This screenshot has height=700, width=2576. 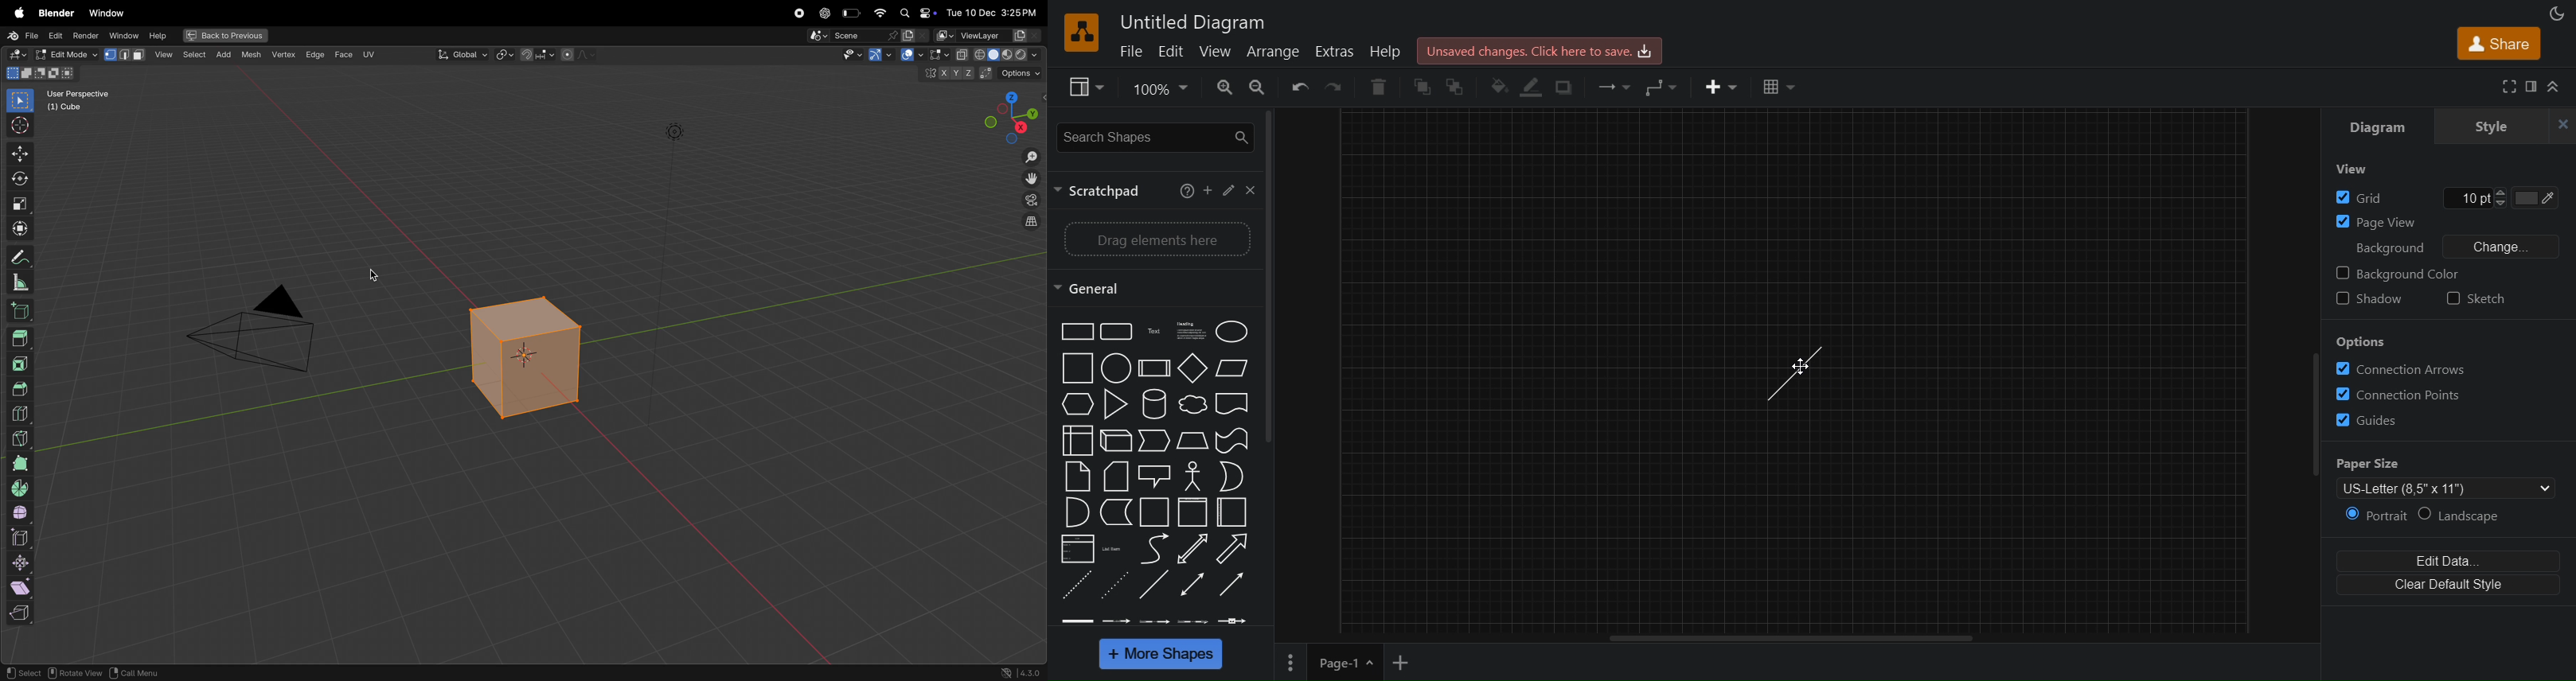 What do you see at coordinates (1152, 368) in the screenshot?
I see `Process` at bounding box center [1152, 368].